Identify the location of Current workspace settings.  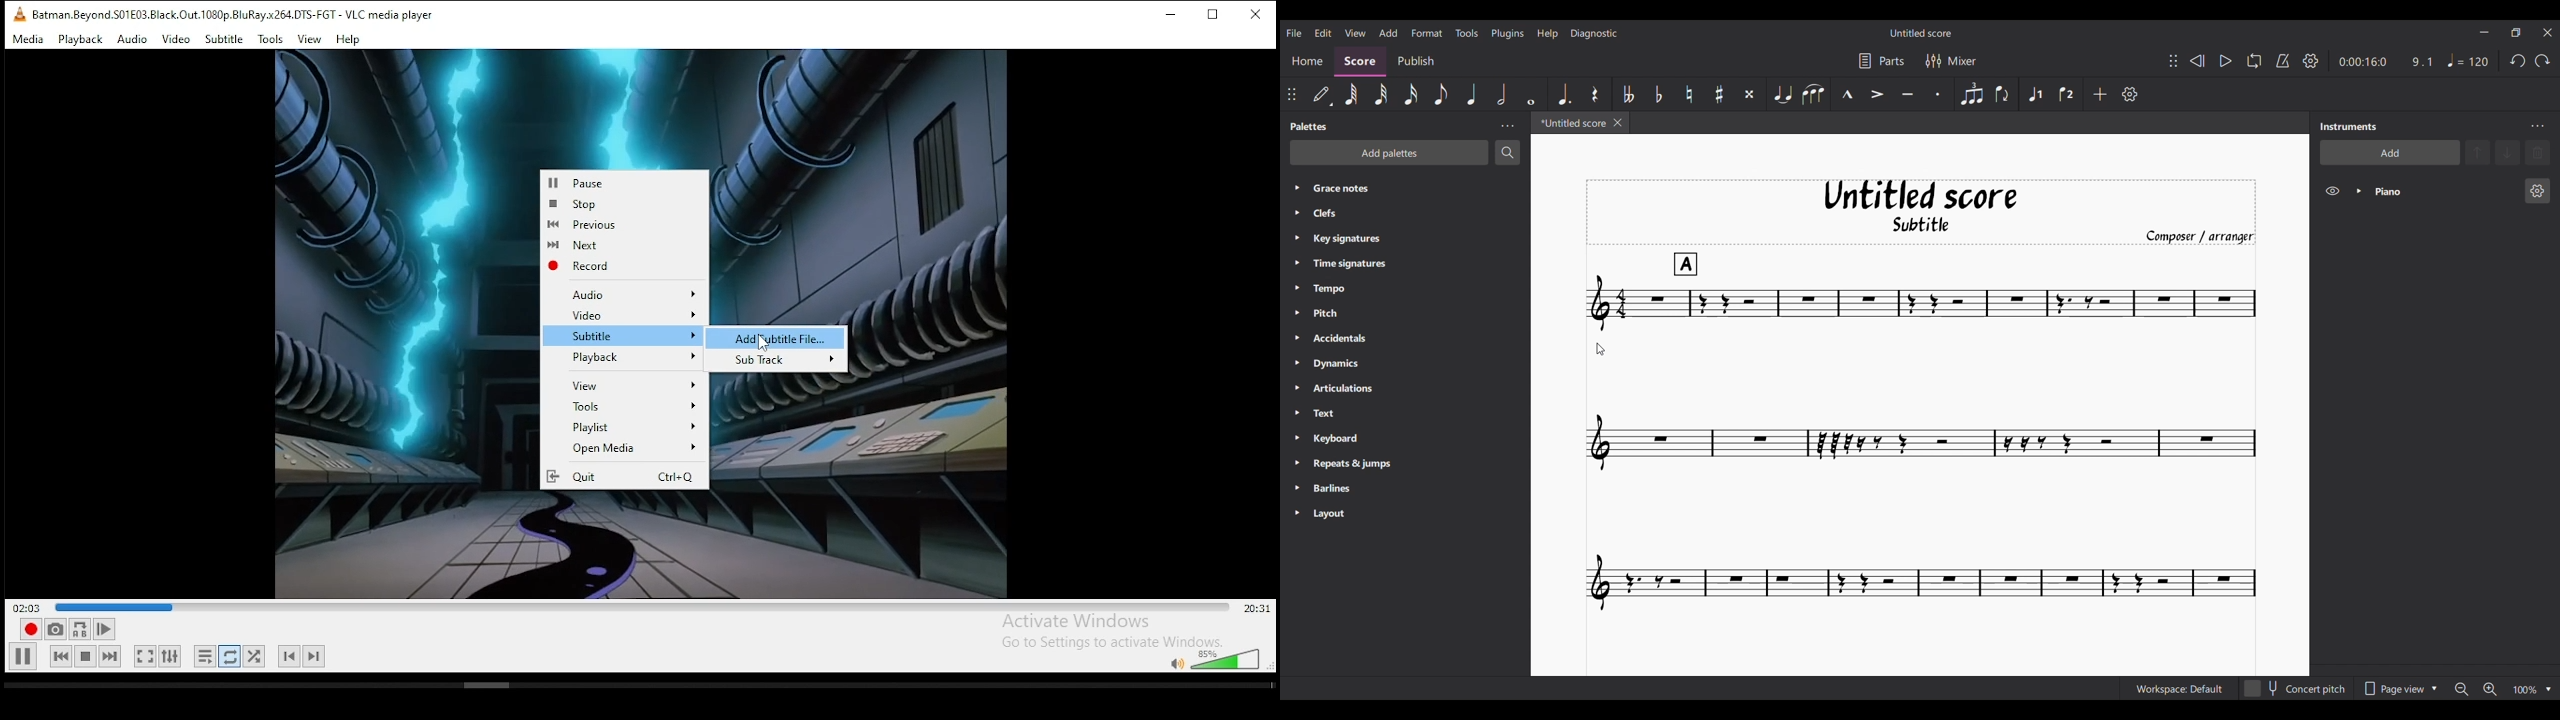
(2179, 688).